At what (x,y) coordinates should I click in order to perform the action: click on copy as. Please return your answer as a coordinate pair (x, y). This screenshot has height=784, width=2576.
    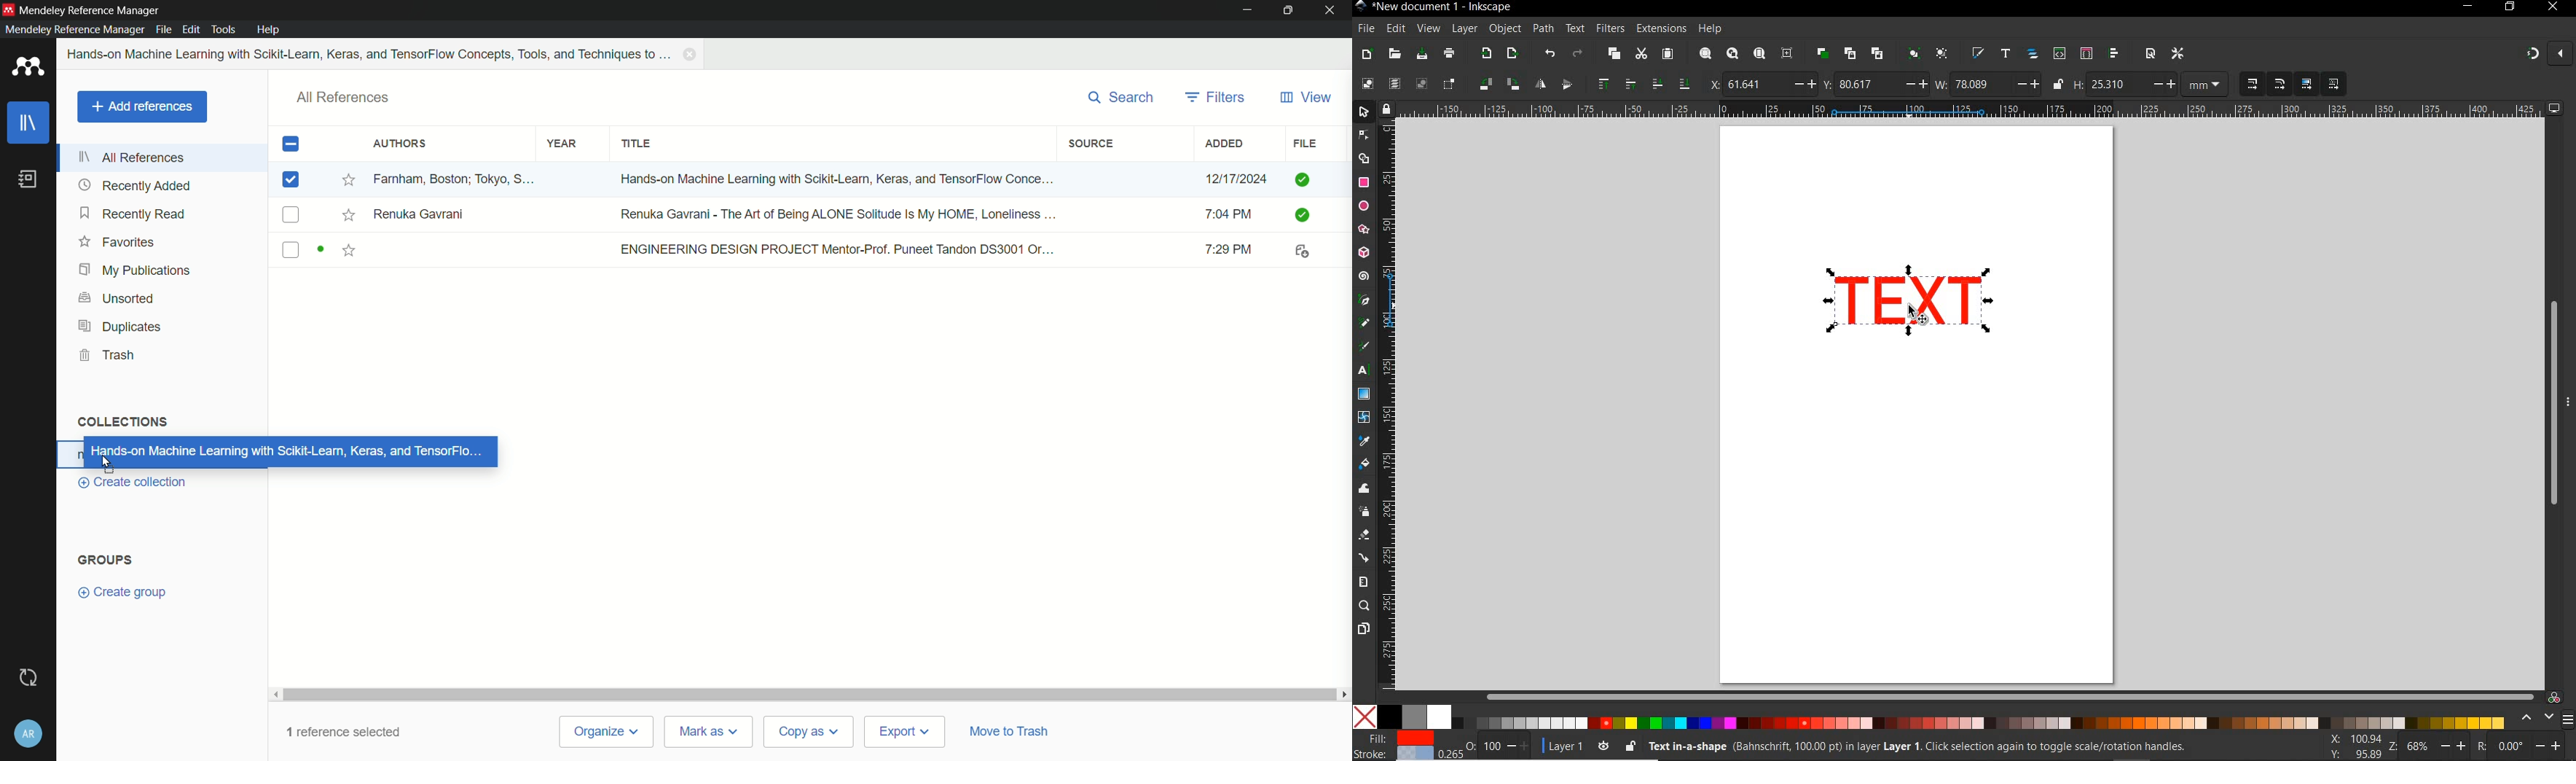
    Looking at the image, I should click on (806, 731).